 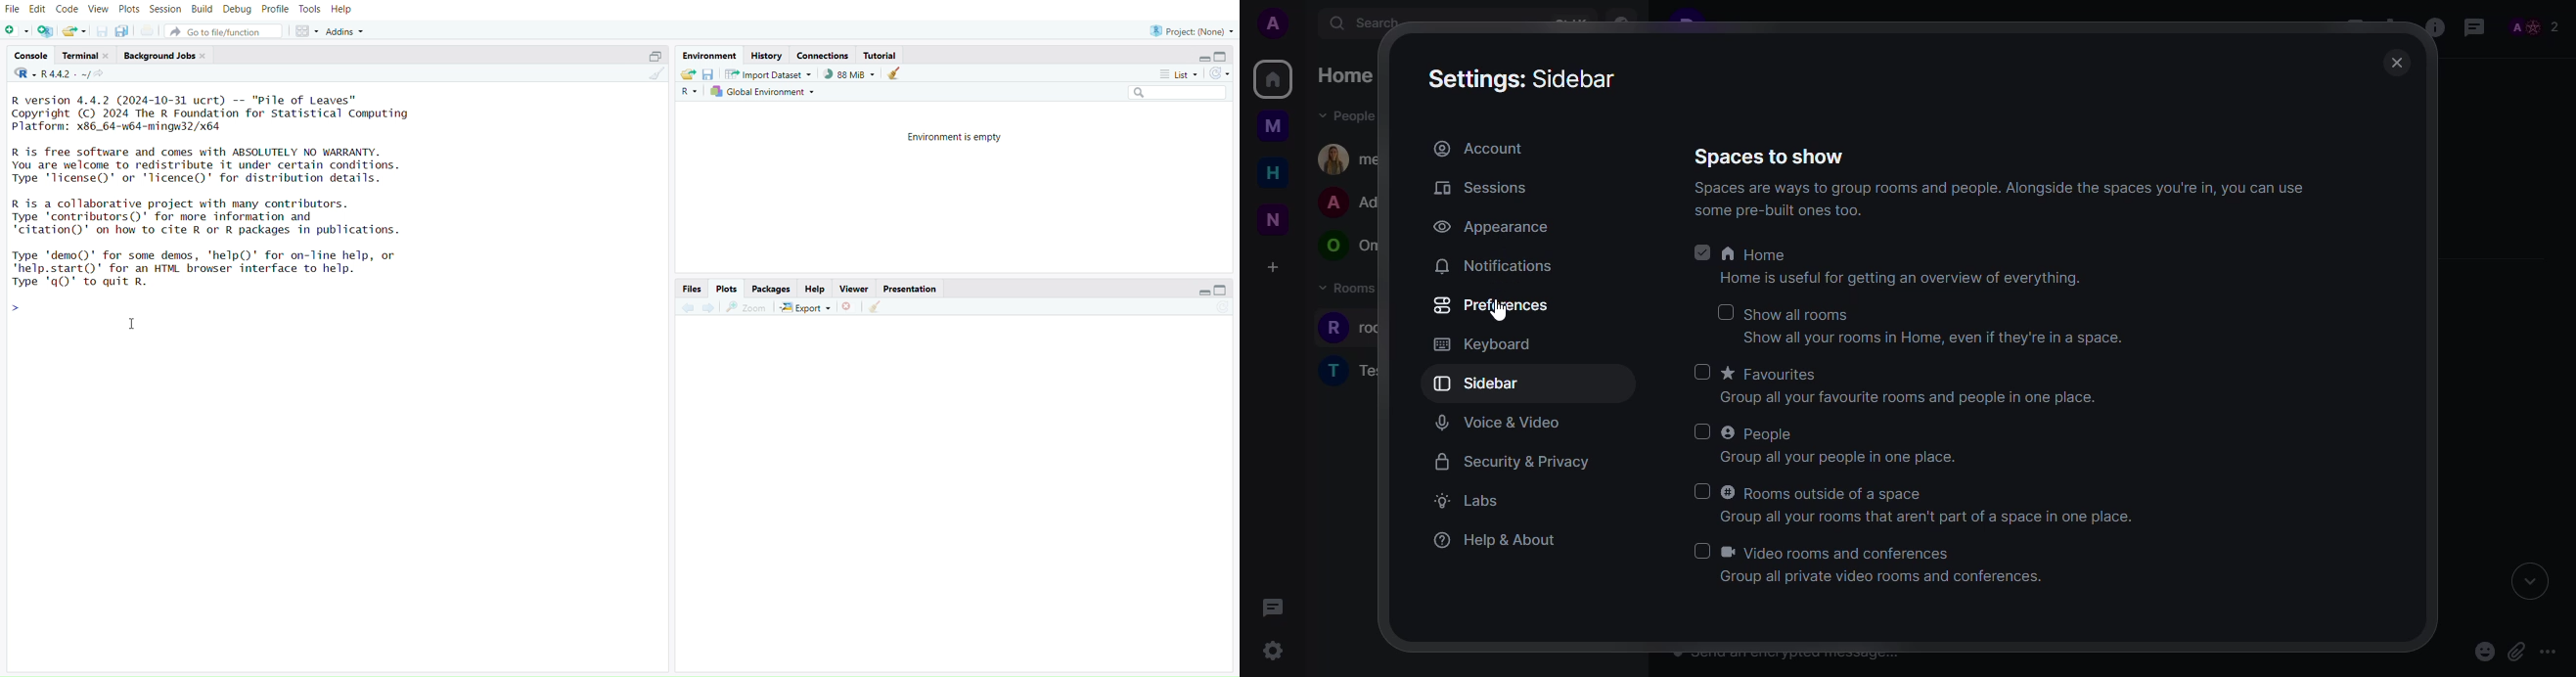 What do you see at coordinates (959, 136) in the screenshot?
I see `environment is empty` at bounding box center [959, 136].